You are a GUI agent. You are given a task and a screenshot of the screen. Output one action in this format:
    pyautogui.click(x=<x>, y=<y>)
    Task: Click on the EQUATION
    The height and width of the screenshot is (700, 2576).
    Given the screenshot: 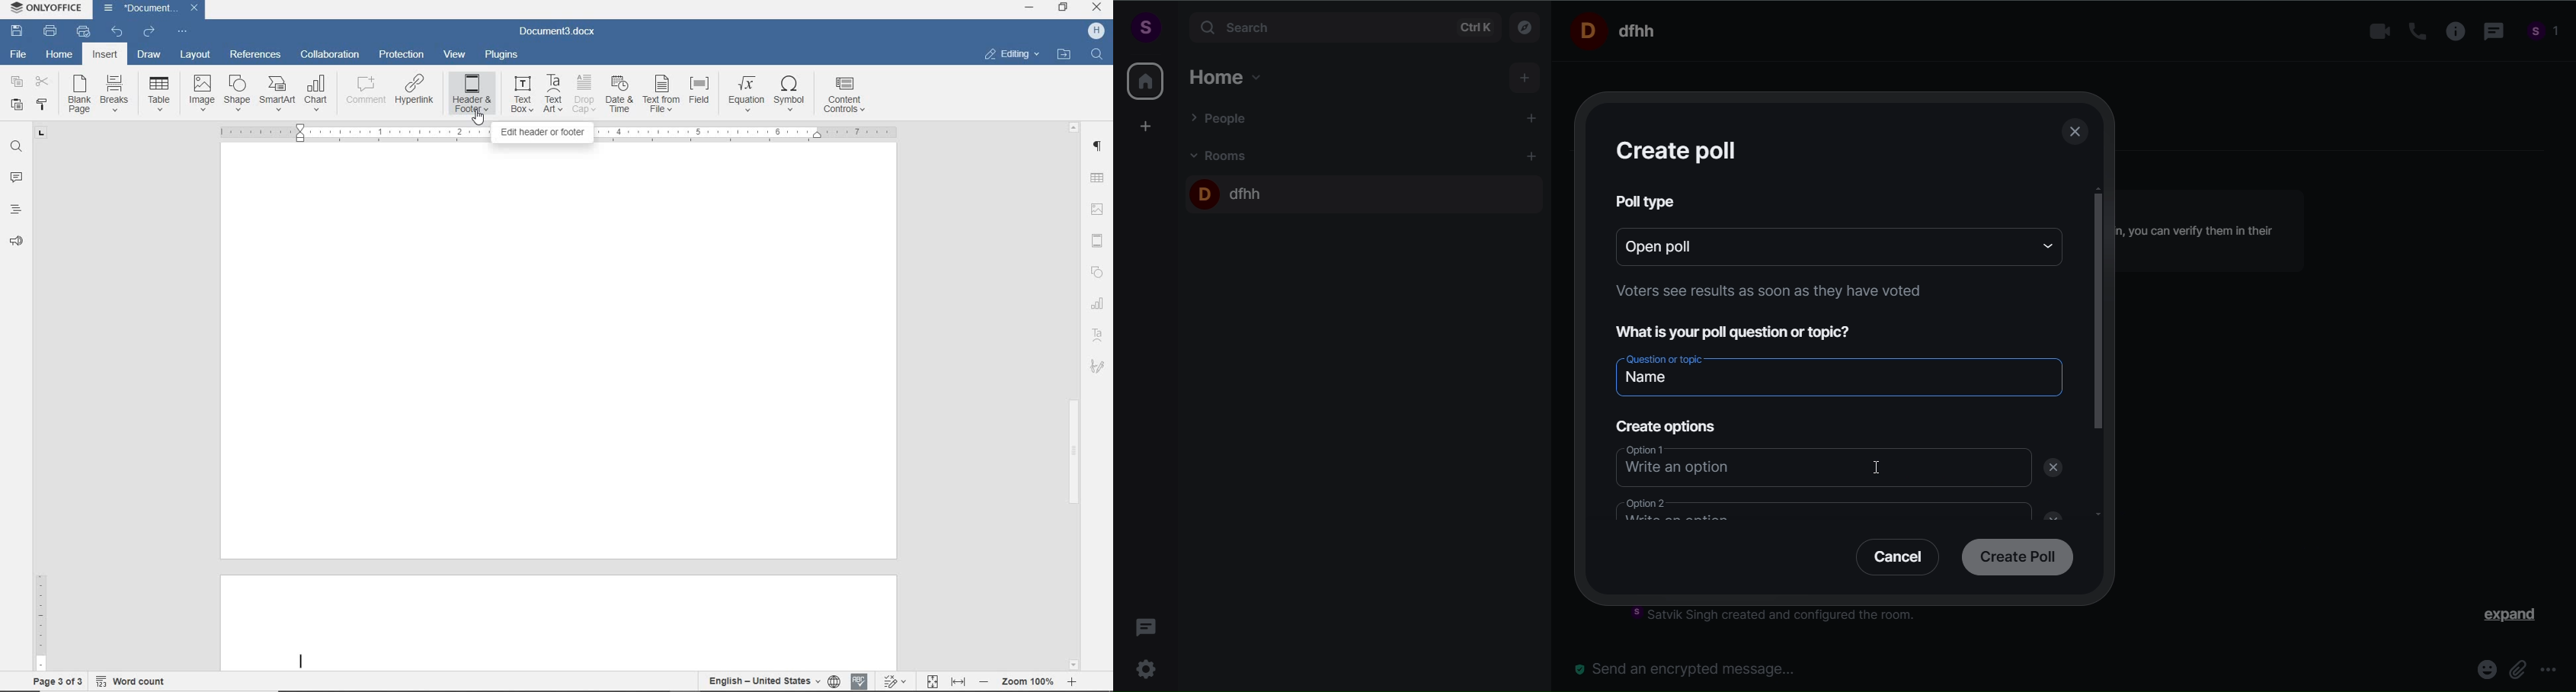 What is the action you would take?
    pyautogui.click(x=747, y=94)
    